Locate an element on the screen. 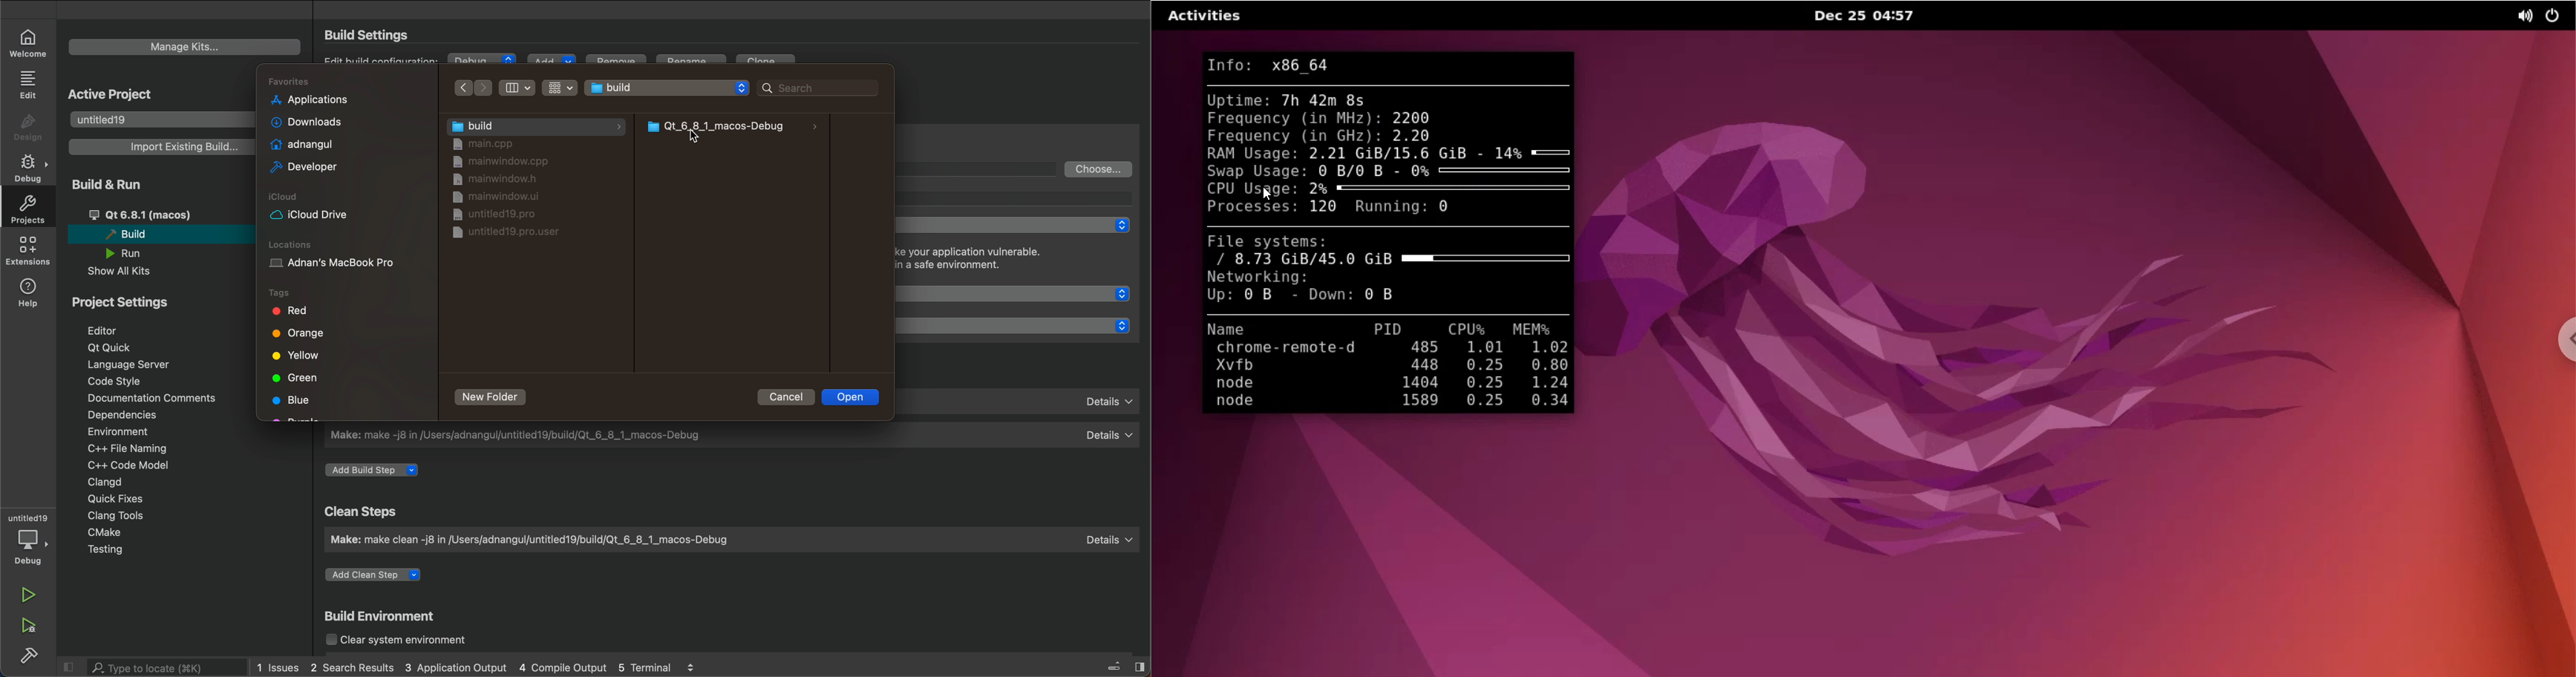  Dependencies  is located at coordinates (133, 416).